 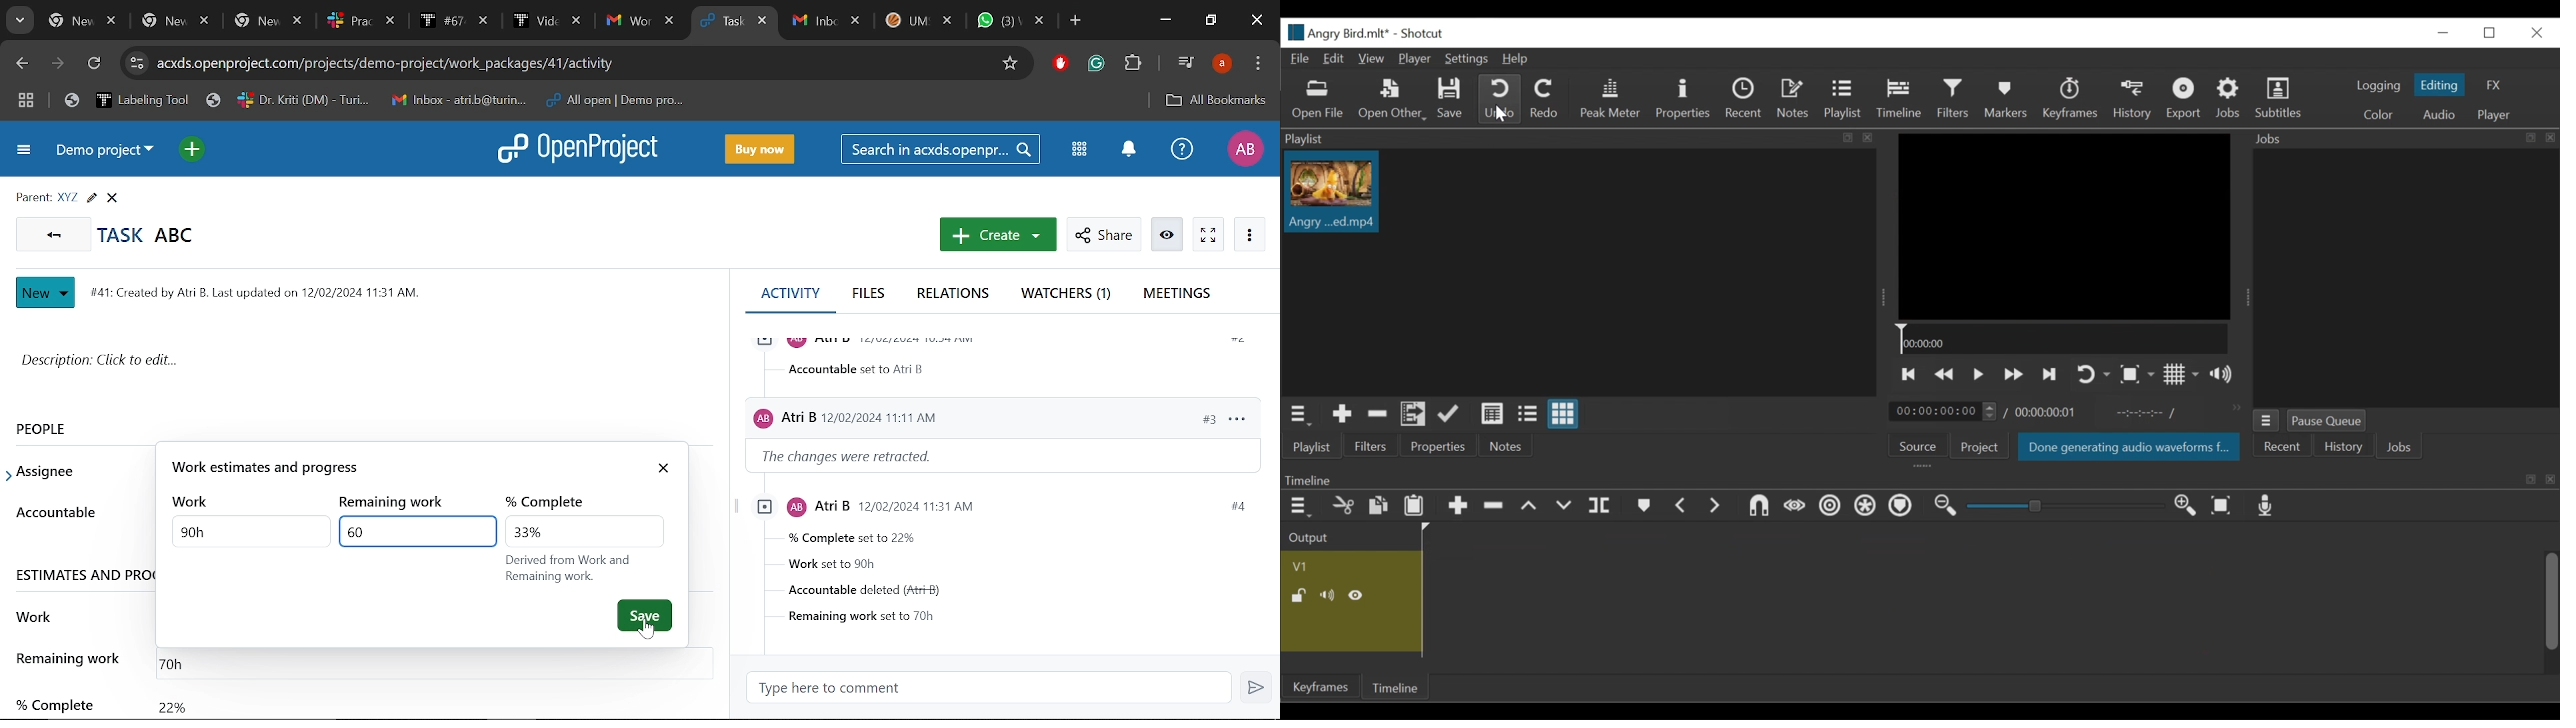 I want to click on Meetings, so click(x=1177, y=294).